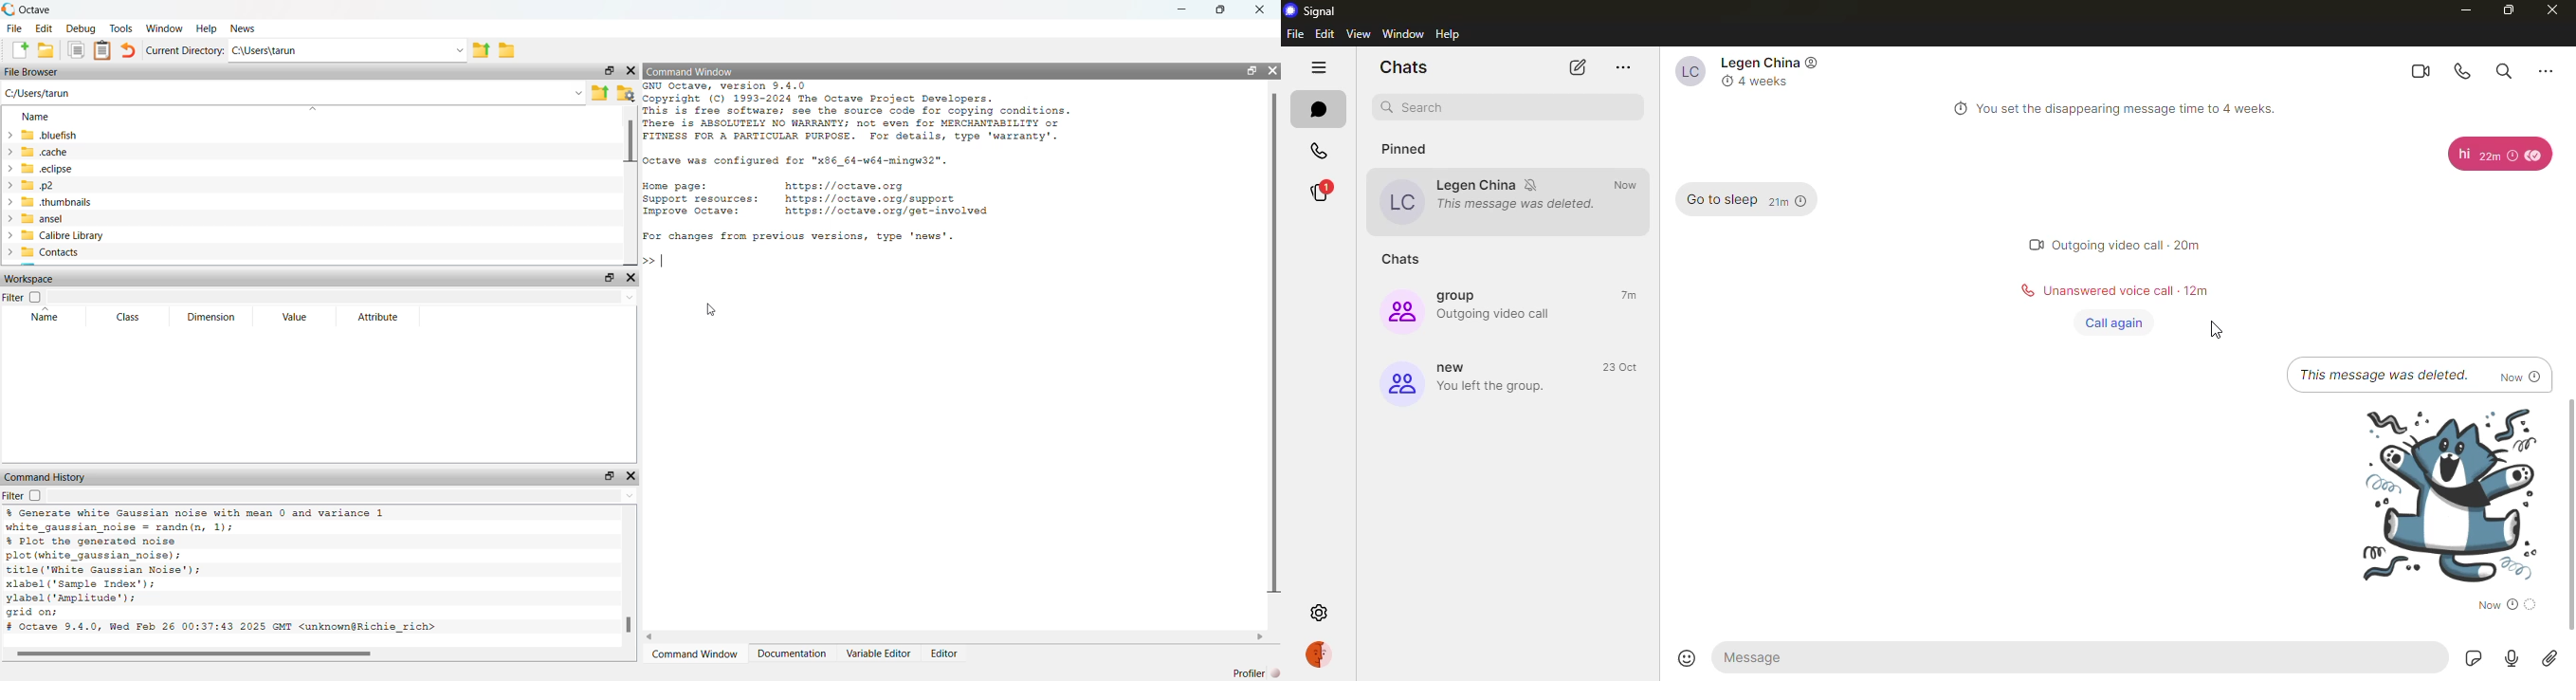 The height and width of the screenshot is (700, 2576). What do you see at coordinates (47, 252) in the screenshot?
I see `> Contacts` at bounding box center [47, 252].